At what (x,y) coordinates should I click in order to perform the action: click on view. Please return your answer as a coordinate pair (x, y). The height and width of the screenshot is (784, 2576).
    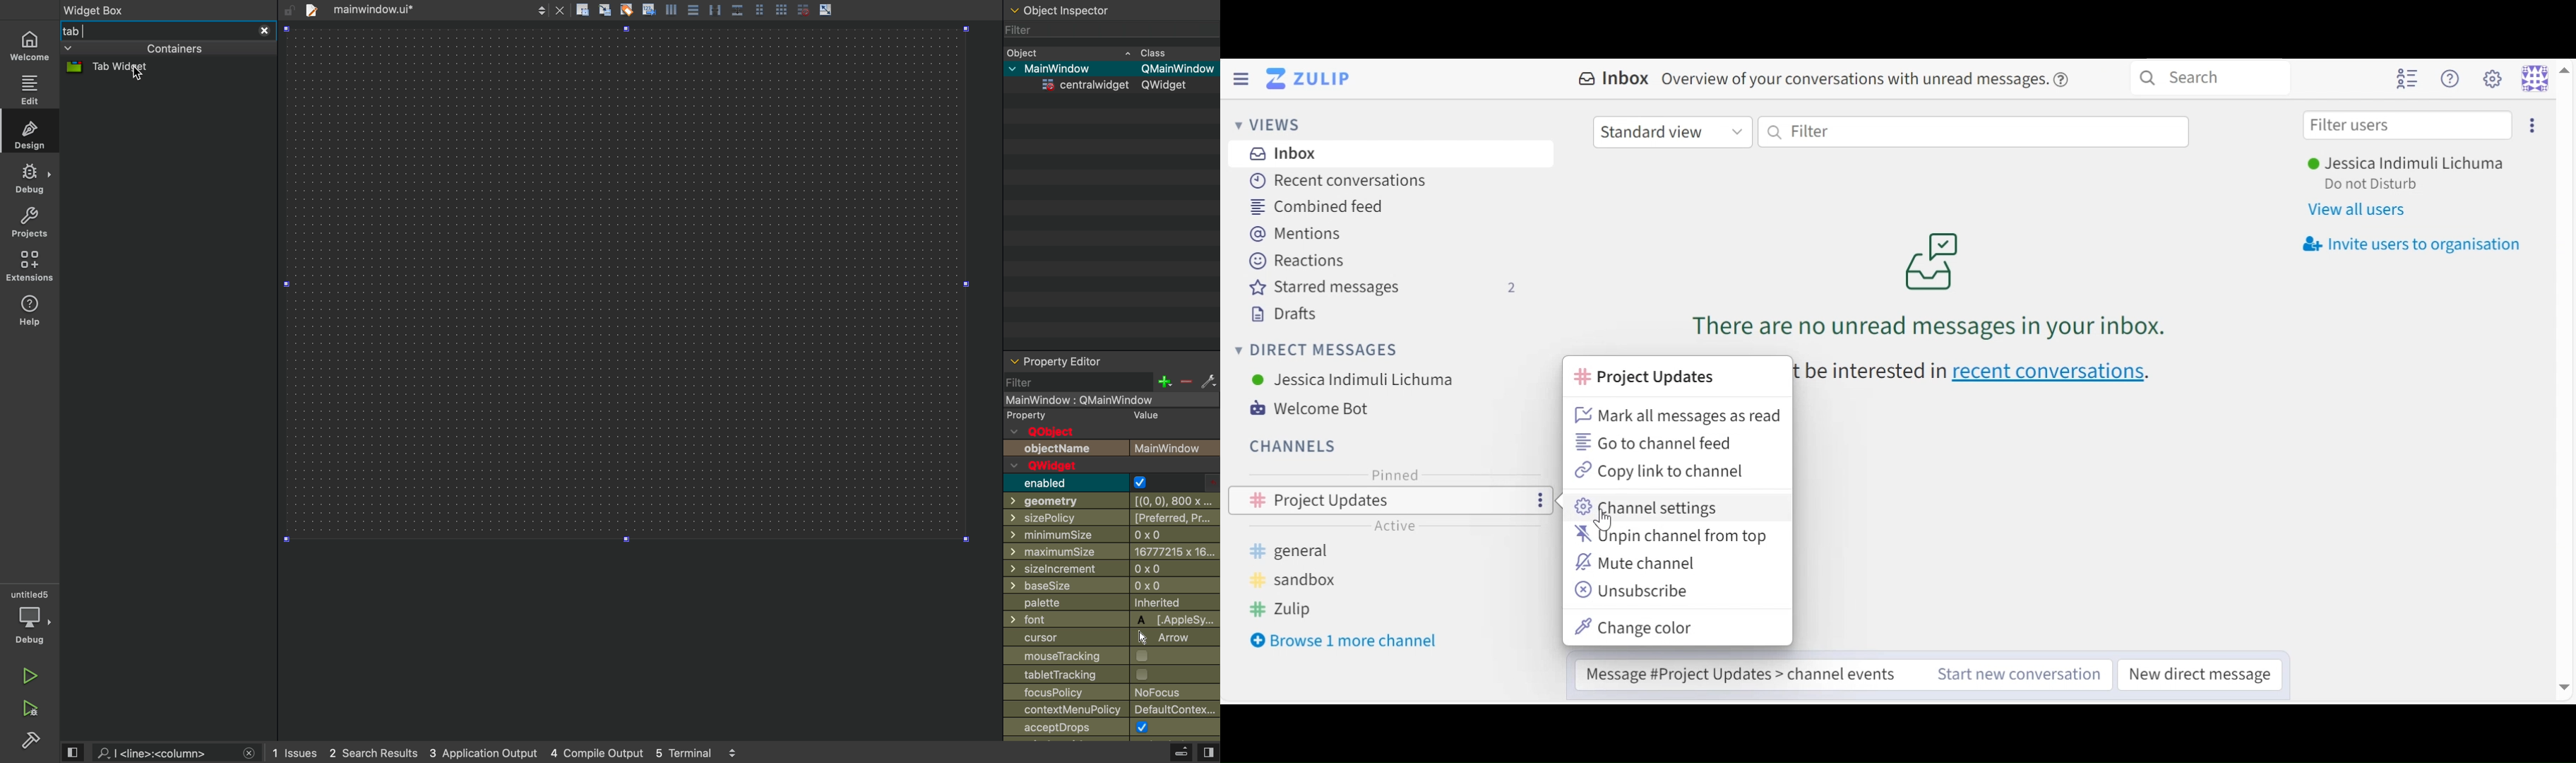
    Looking at the image, I should click on (1208, 753).